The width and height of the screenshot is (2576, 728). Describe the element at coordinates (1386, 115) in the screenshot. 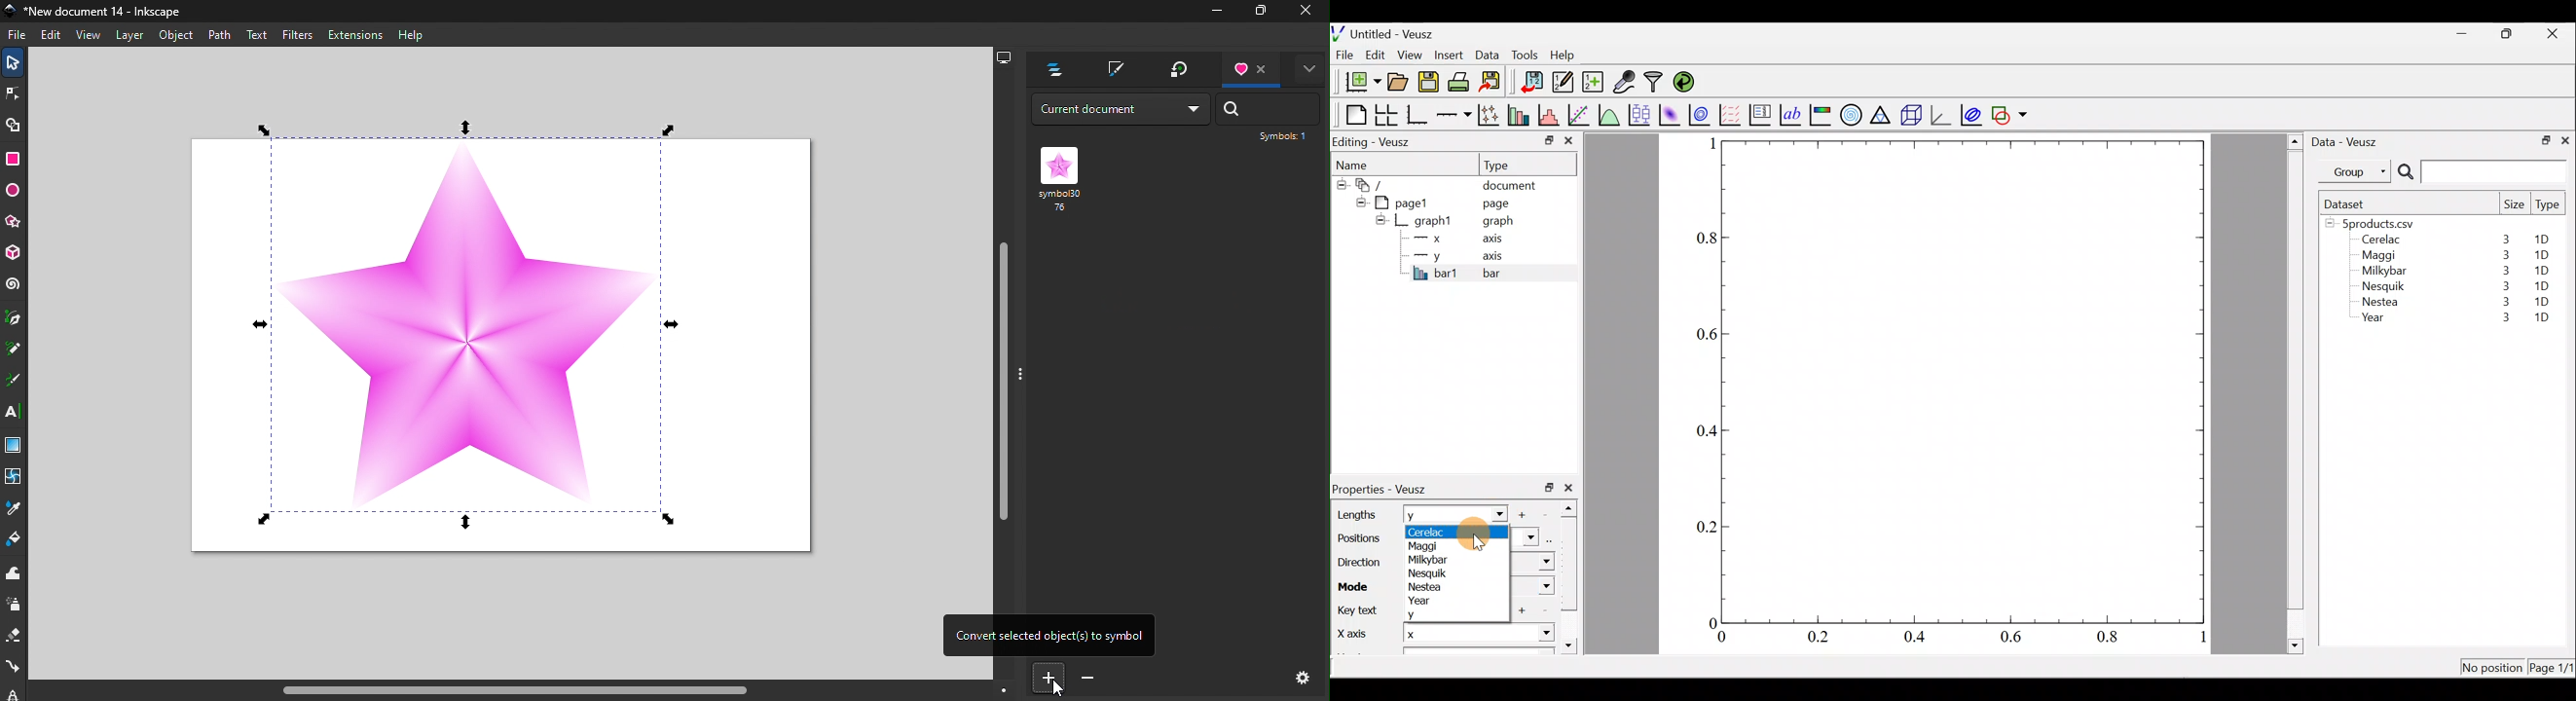

I see `Arrange graphs in a grid` at that location.